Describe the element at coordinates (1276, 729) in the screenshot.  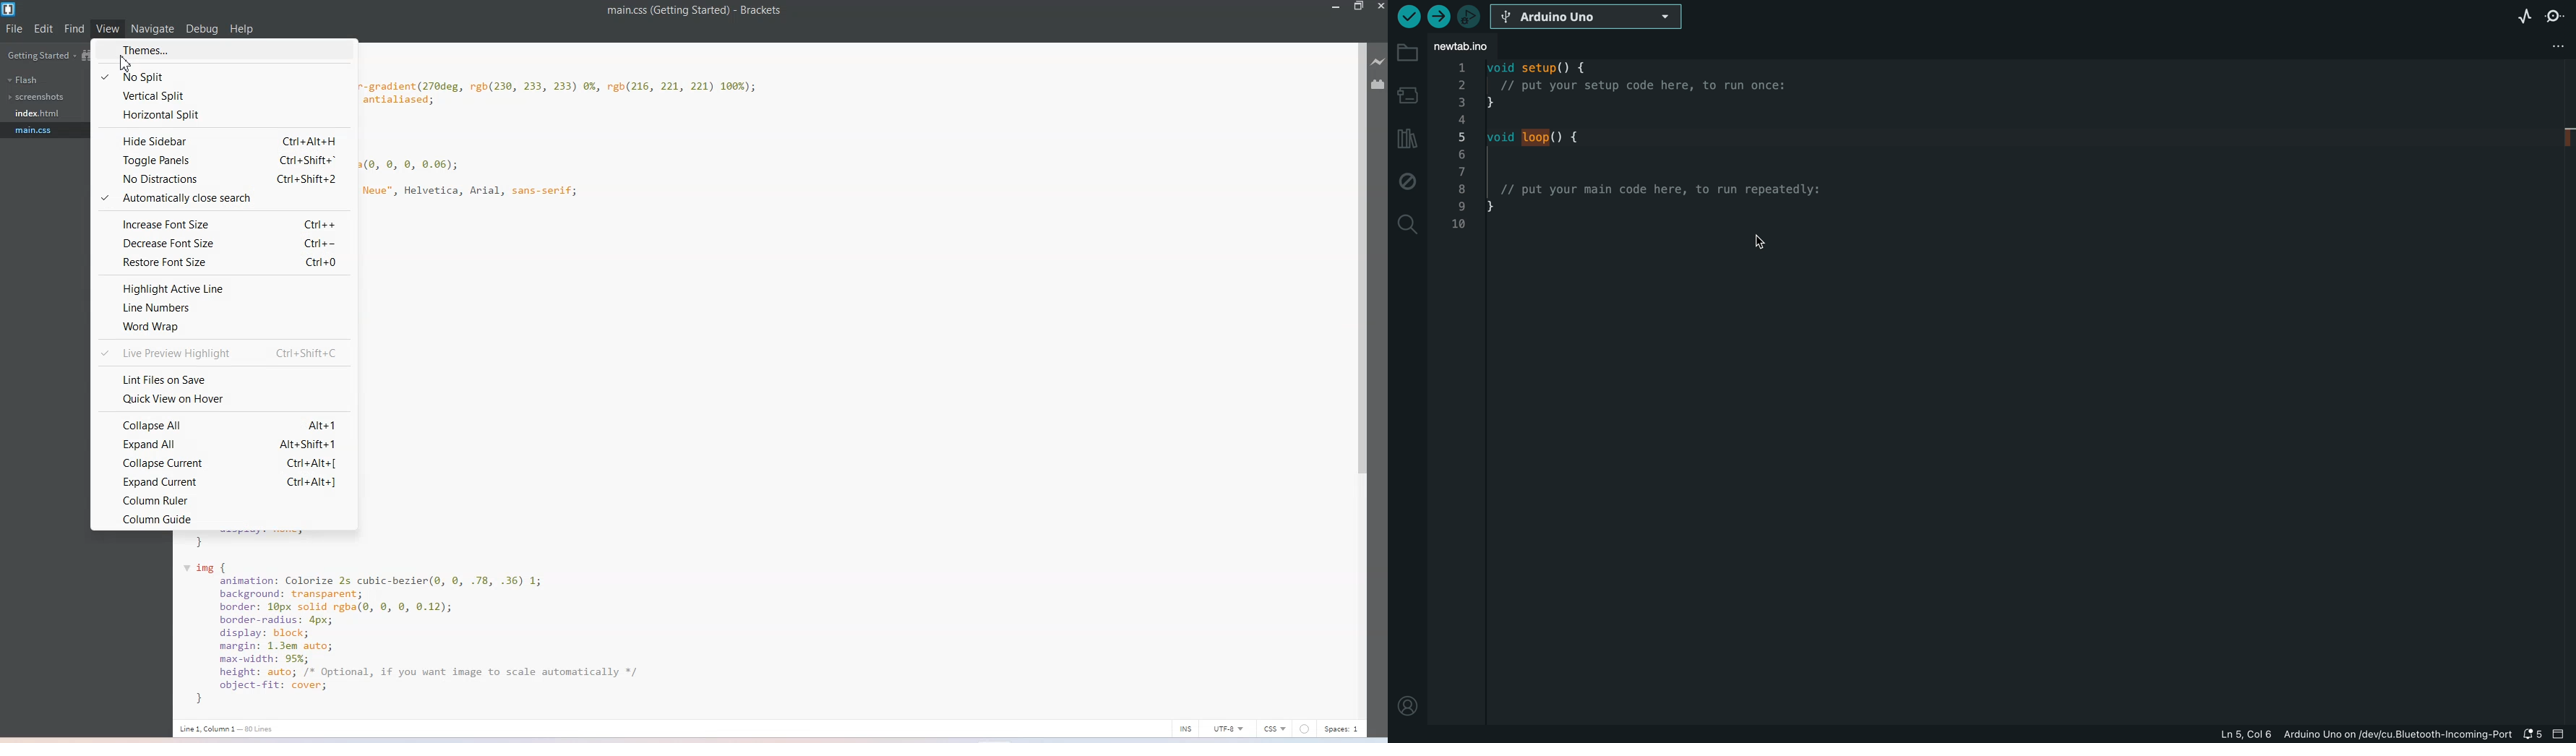
I see `CSS` at that location.